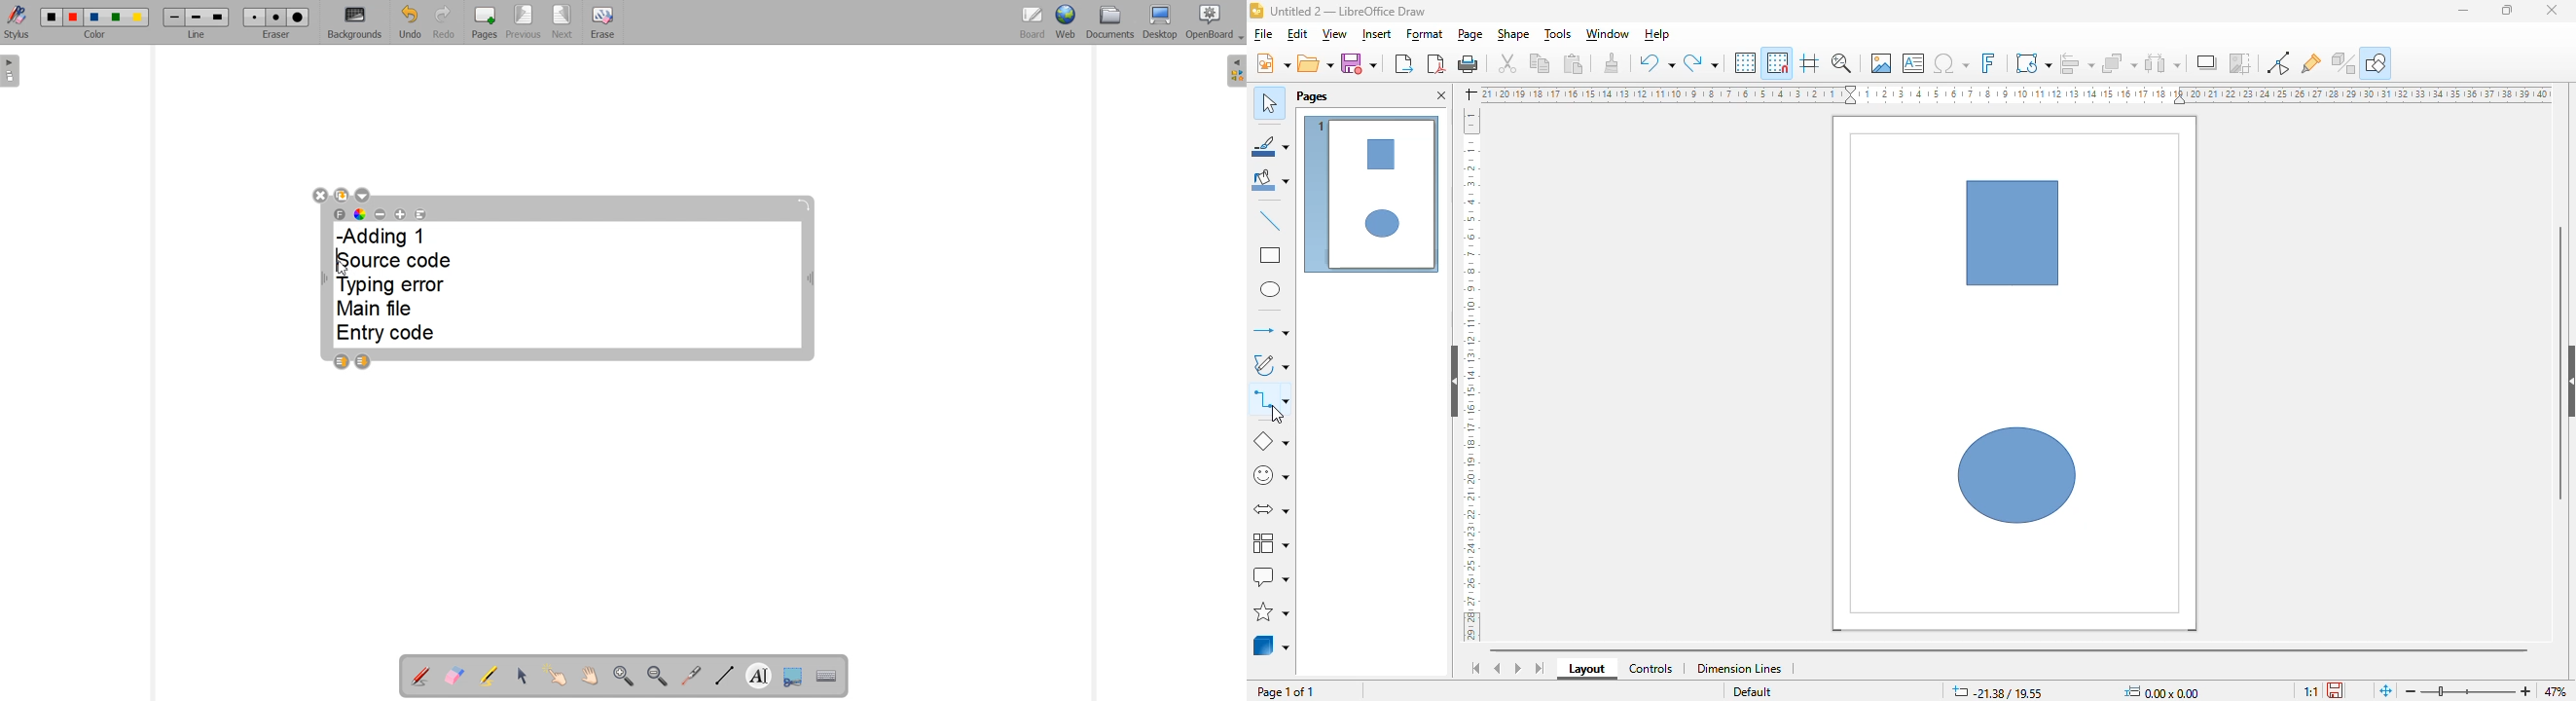 The image size is (2576, 728). Describe the element at coordinates (1256, 11) in the screenshot. I see `logo` at that location.